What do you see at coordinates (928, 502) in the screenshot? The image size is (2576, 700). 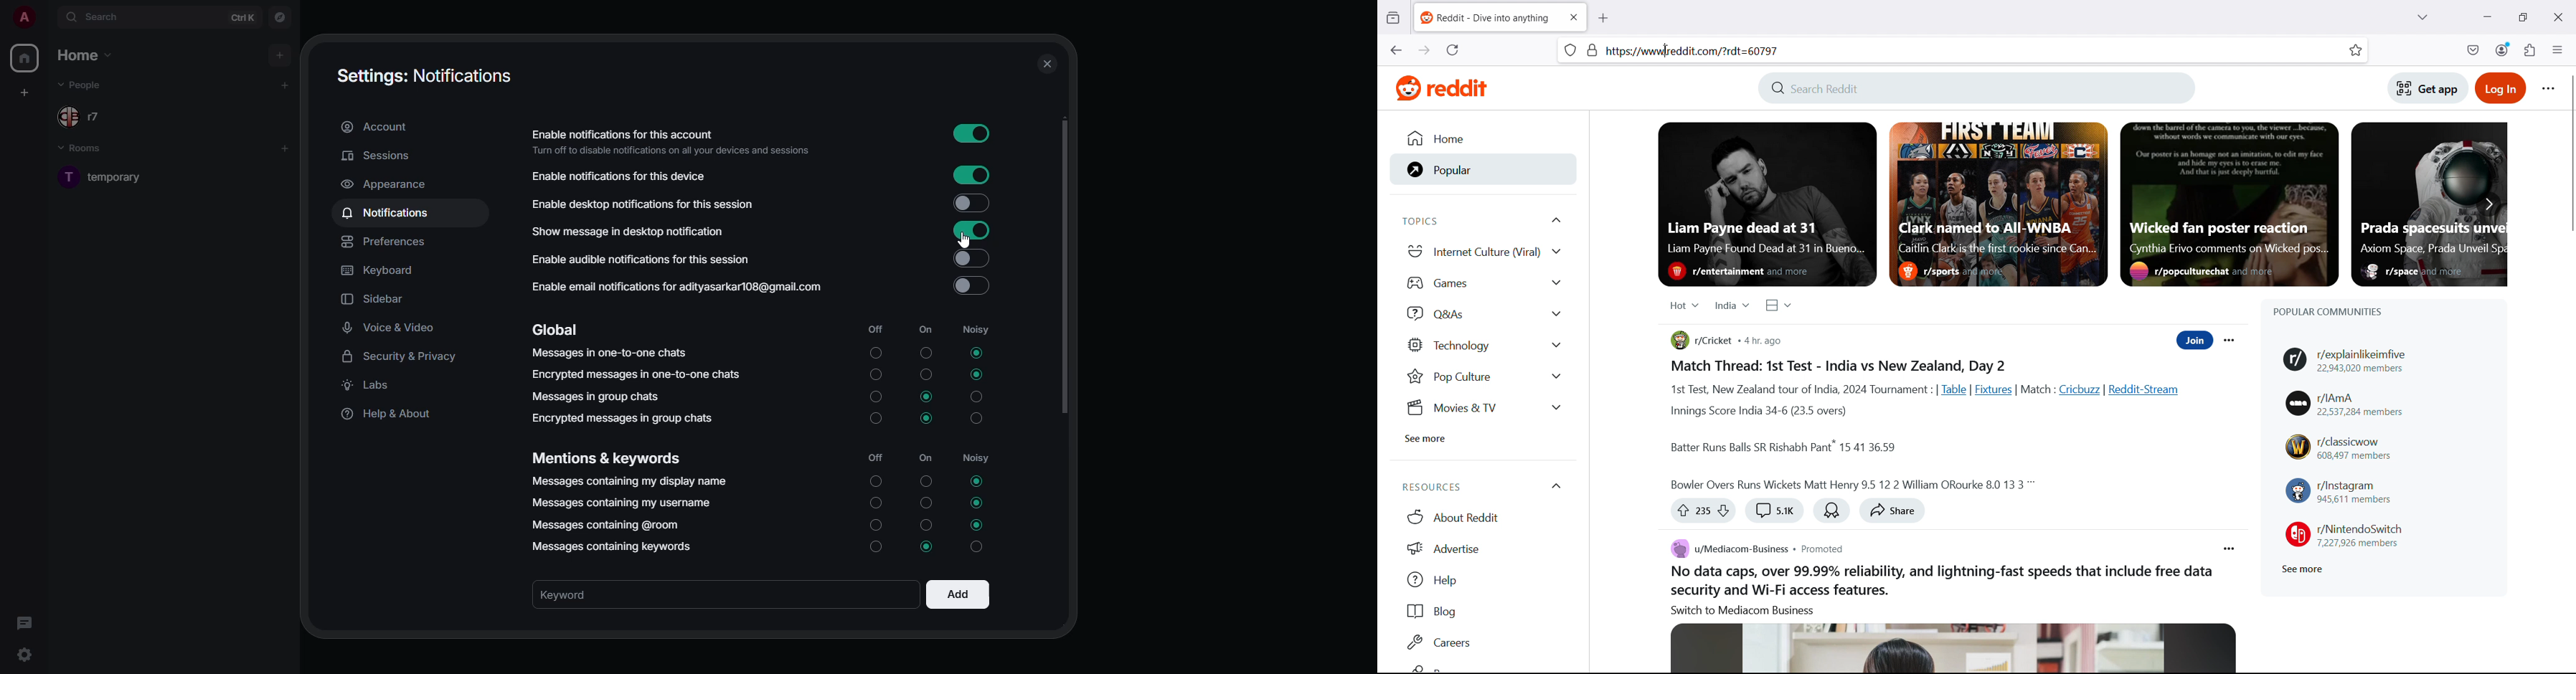 I see `turn off` at bounding box center [928, 502].